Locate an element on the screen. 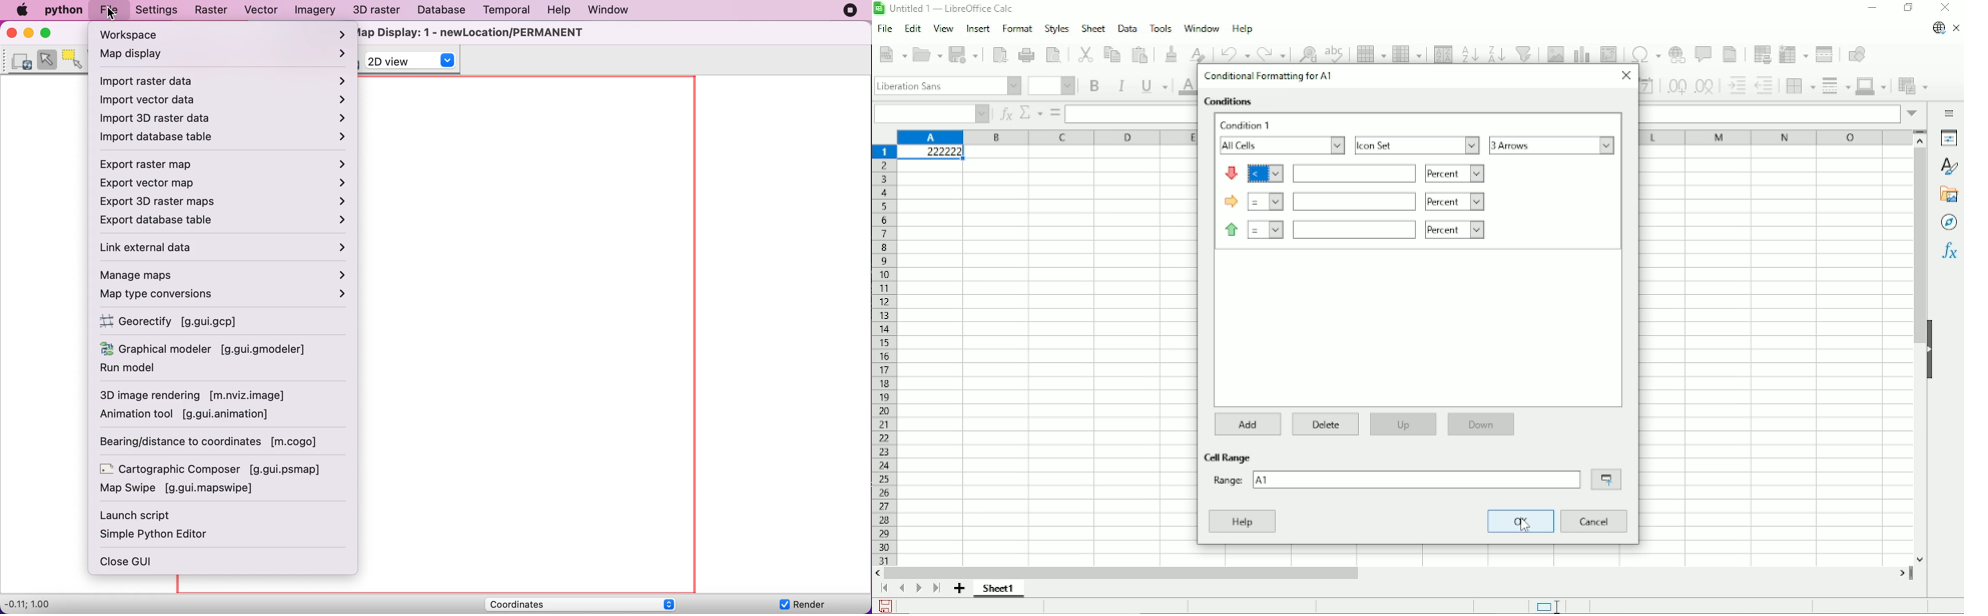  Print is located at coordinates (1028, 55).